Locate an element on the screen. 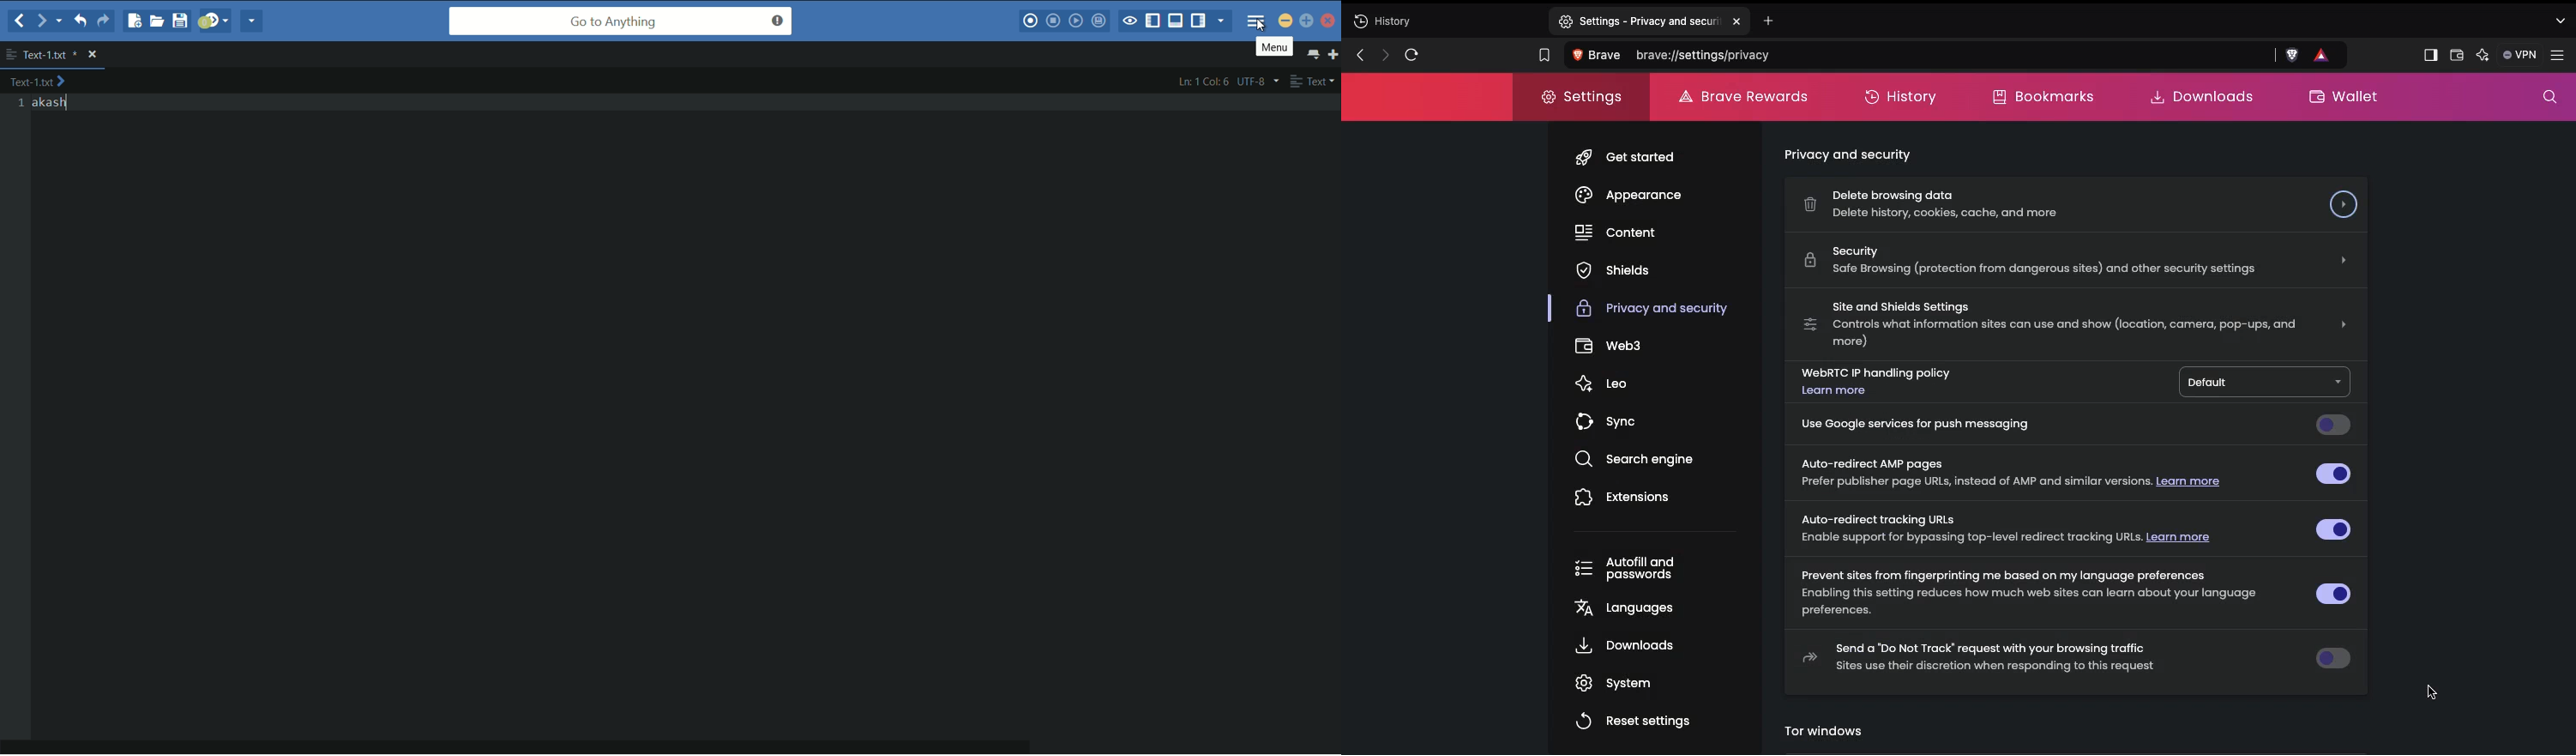 This screenshot has width=2576, height=756. open file is located at coordinates (157, 21).